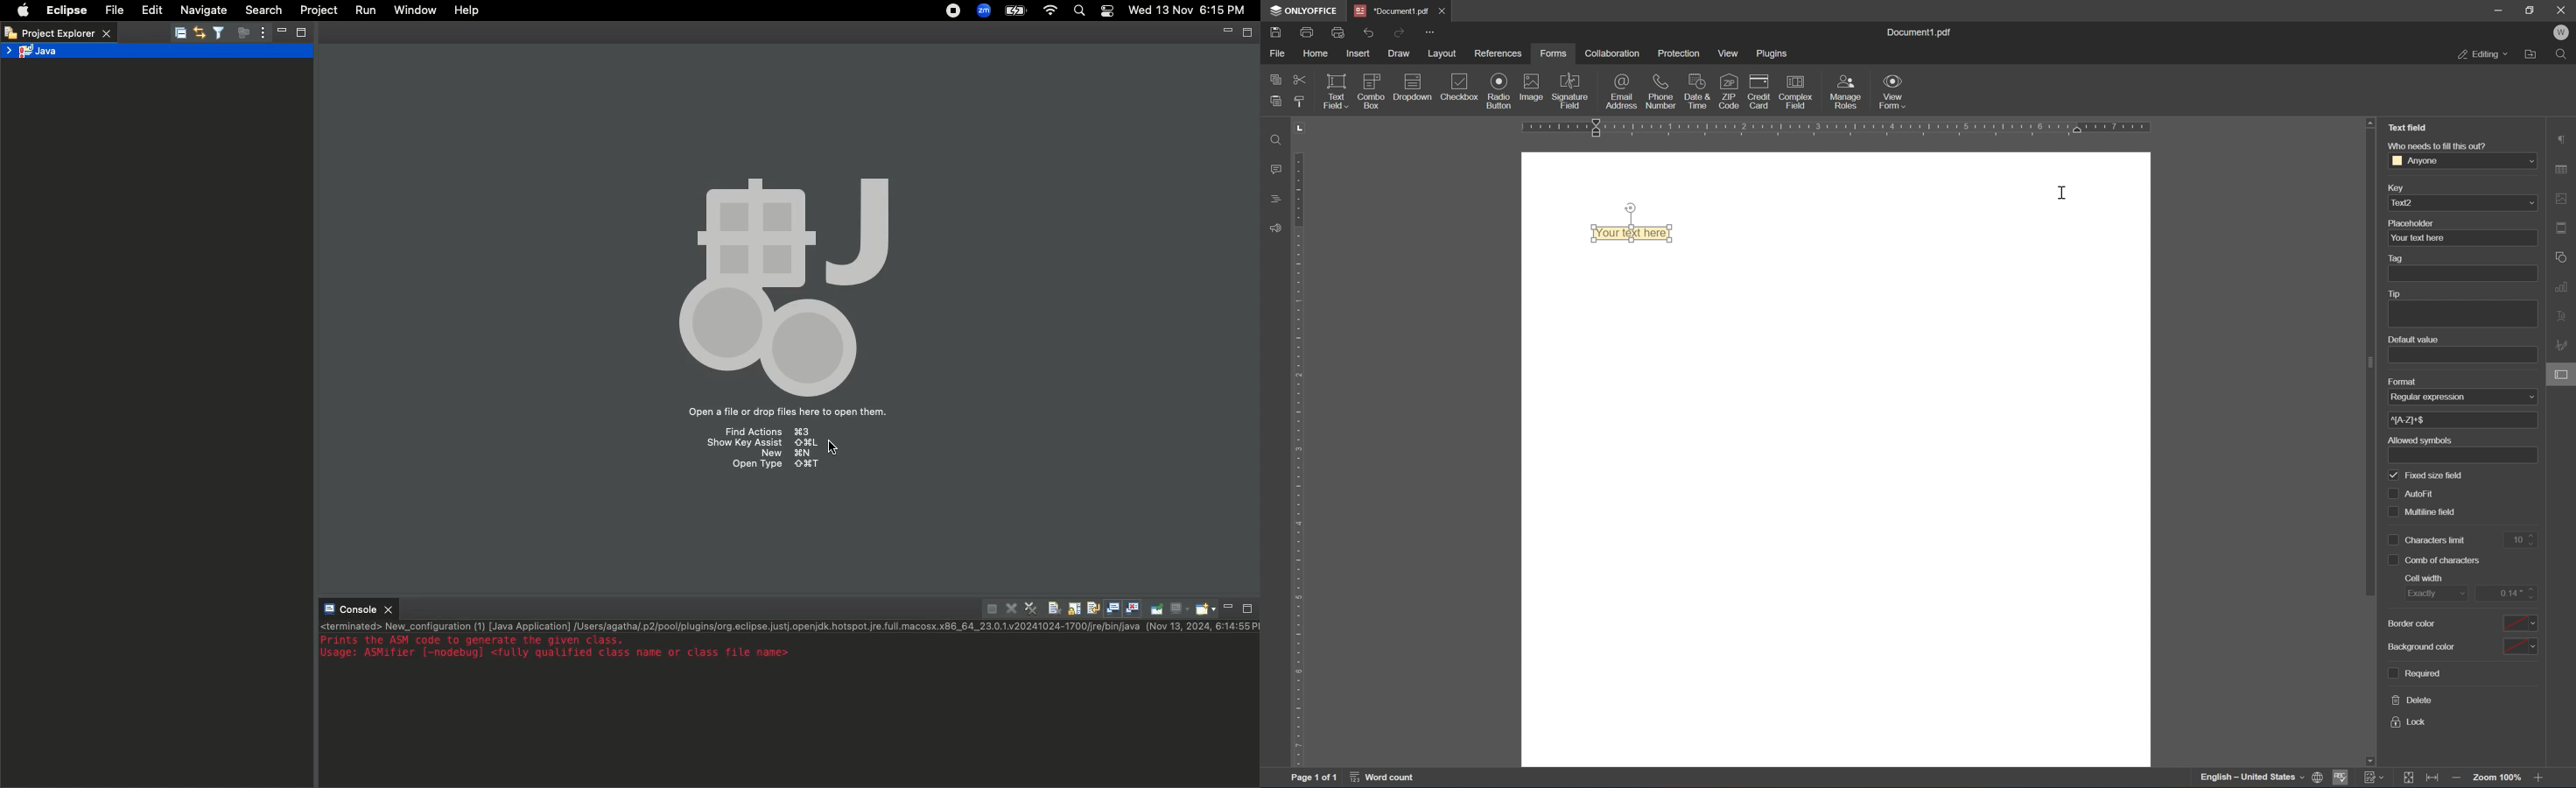 This screenshot has width=2576, height=812. Describe the element at coordinates (2373, 778) in the screenshot. I see `track changes` at that location.